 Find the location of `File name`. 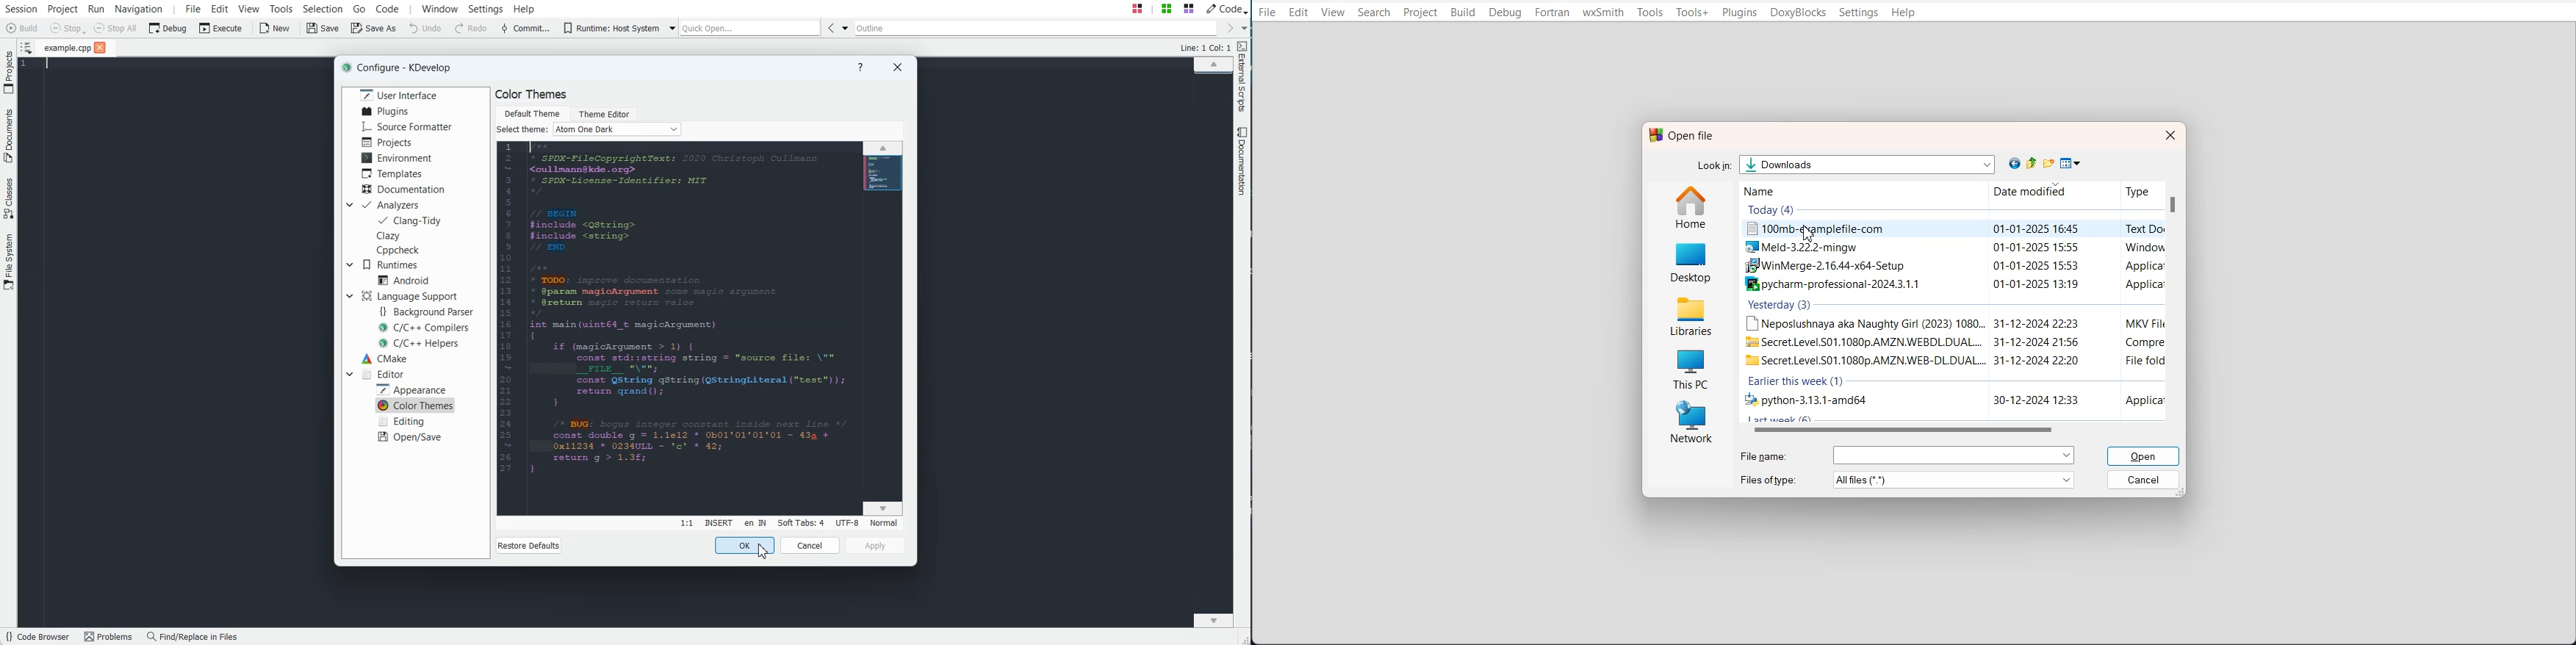

File name is located at coordinates (1906, 455).